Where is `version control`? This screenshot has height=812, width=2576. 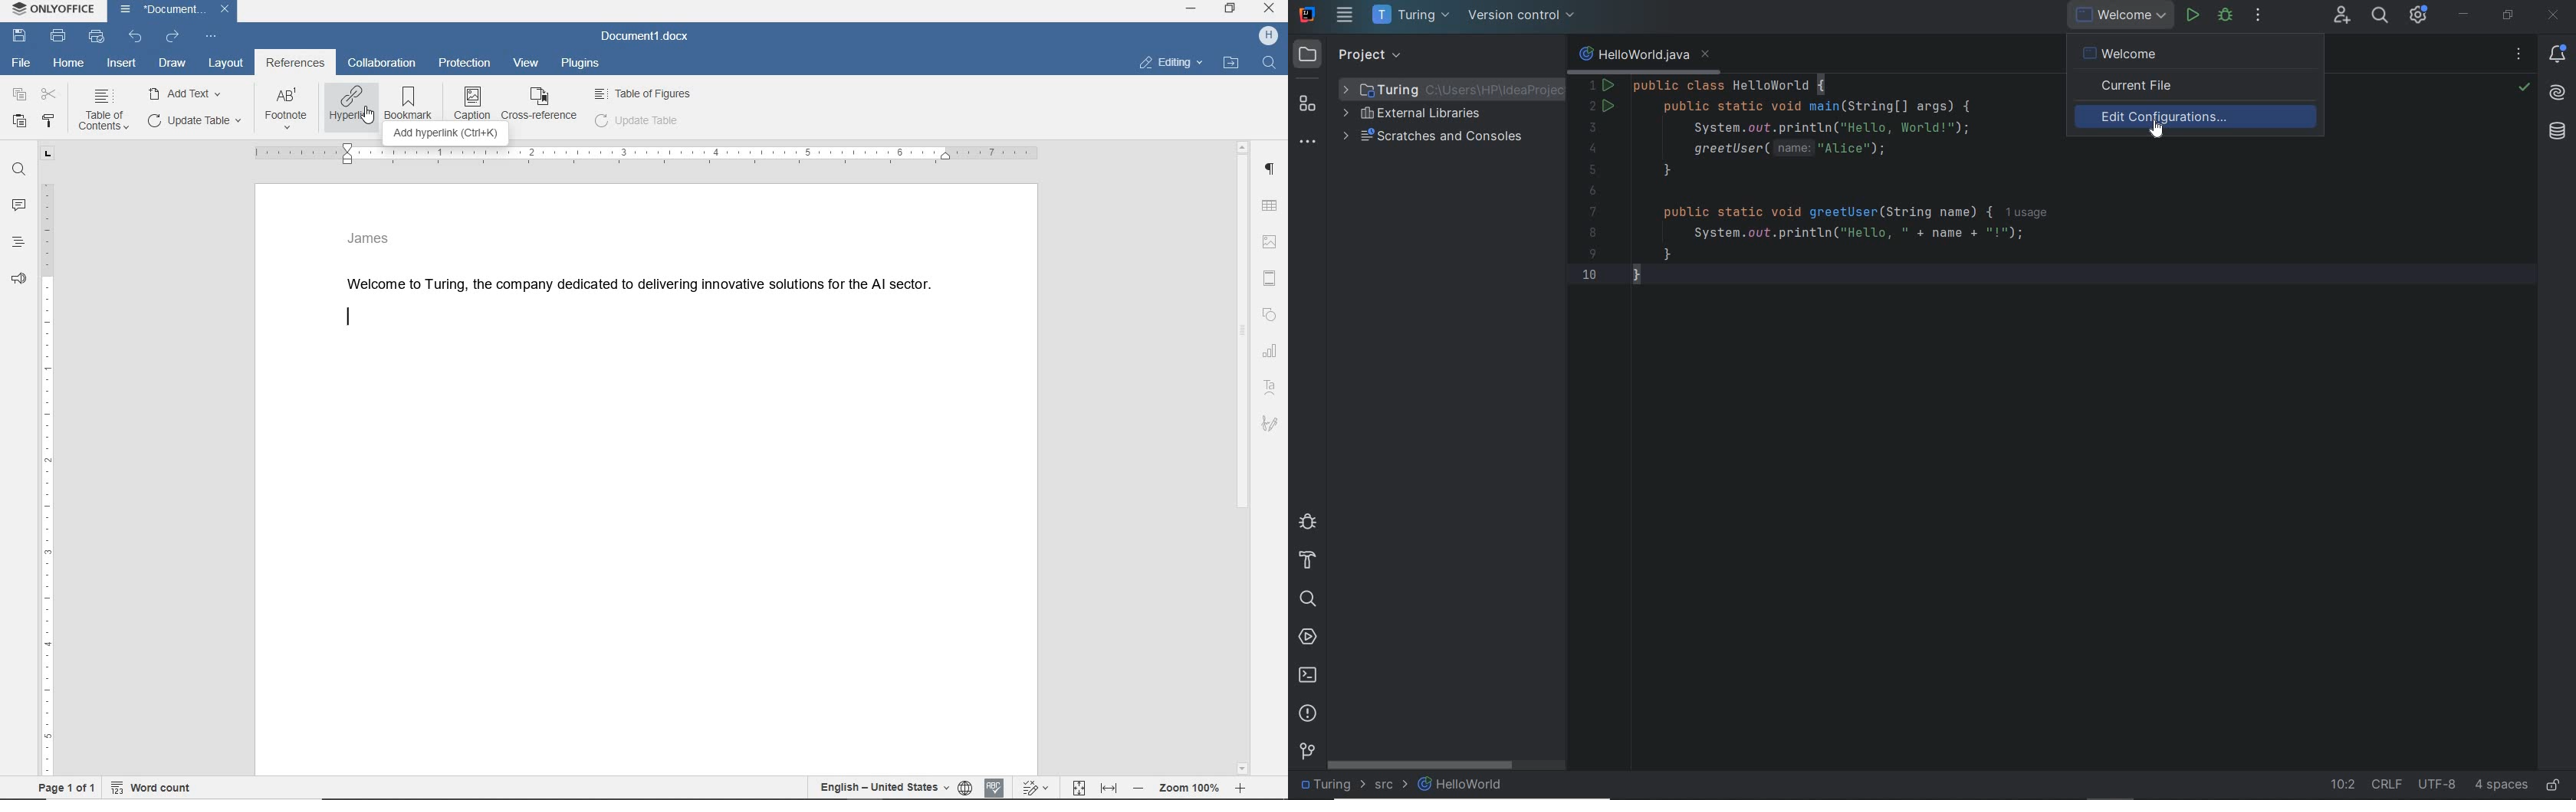 version control is located at coordinates (1307, 750).